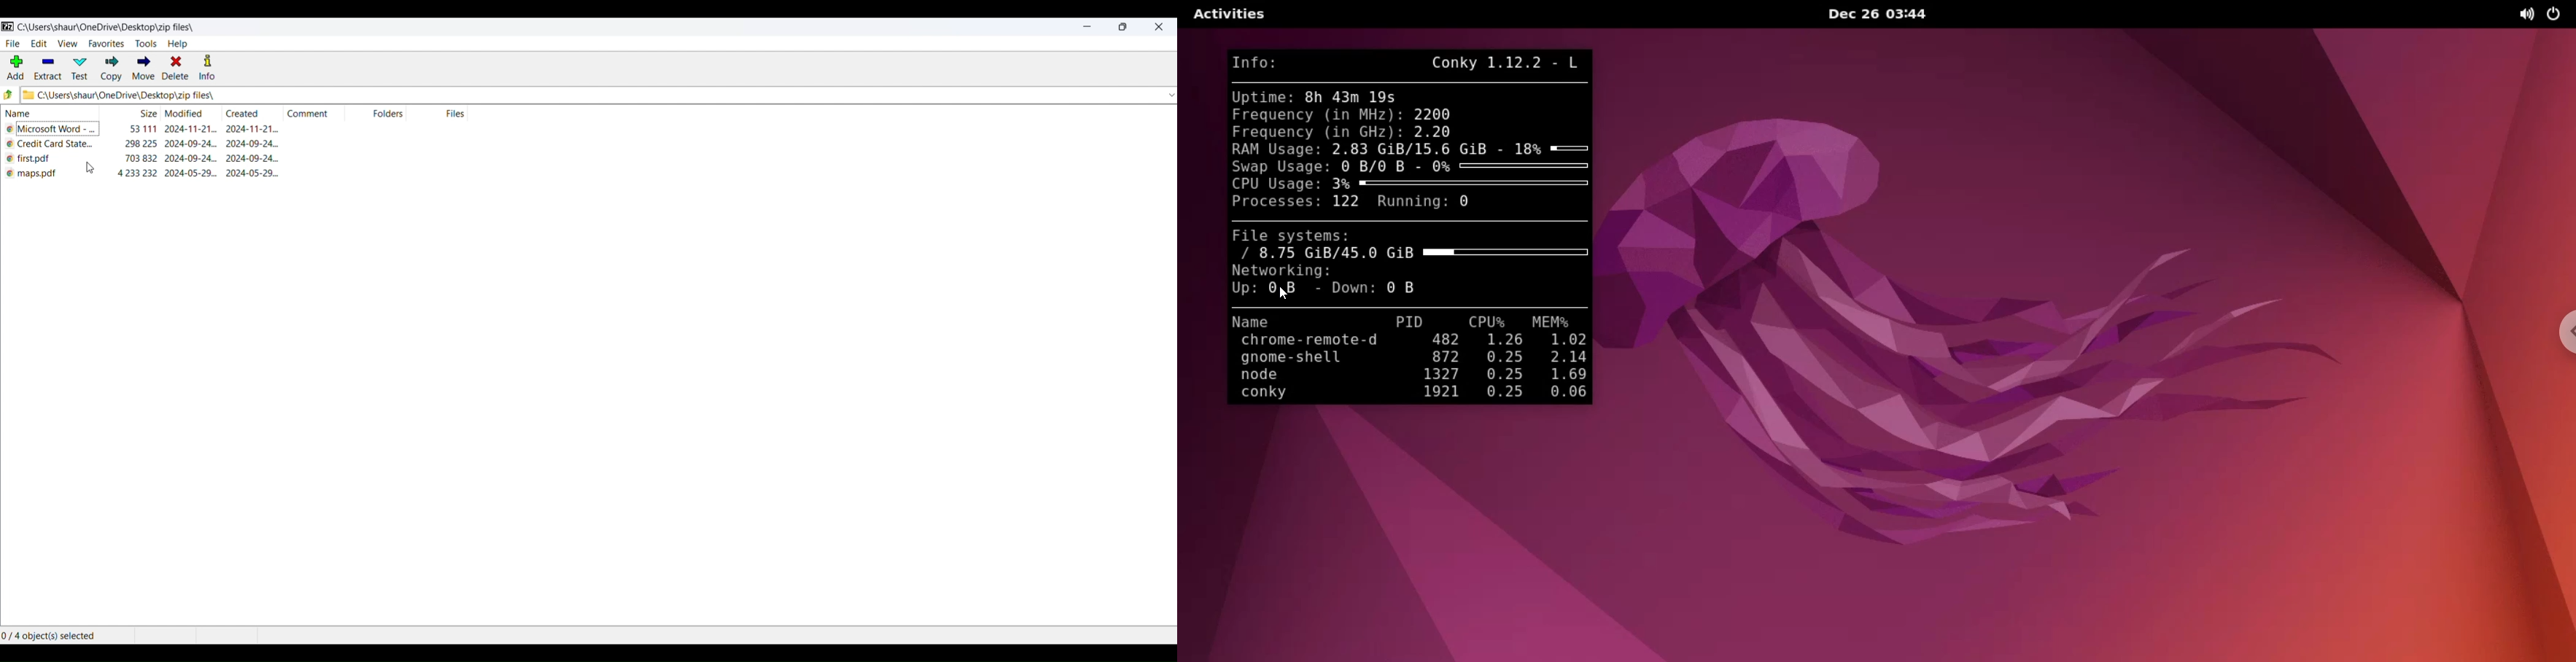 Image resolution: width=2576 pixels, height=672 pixels. I want to click on file modification date, so click(192, 144).